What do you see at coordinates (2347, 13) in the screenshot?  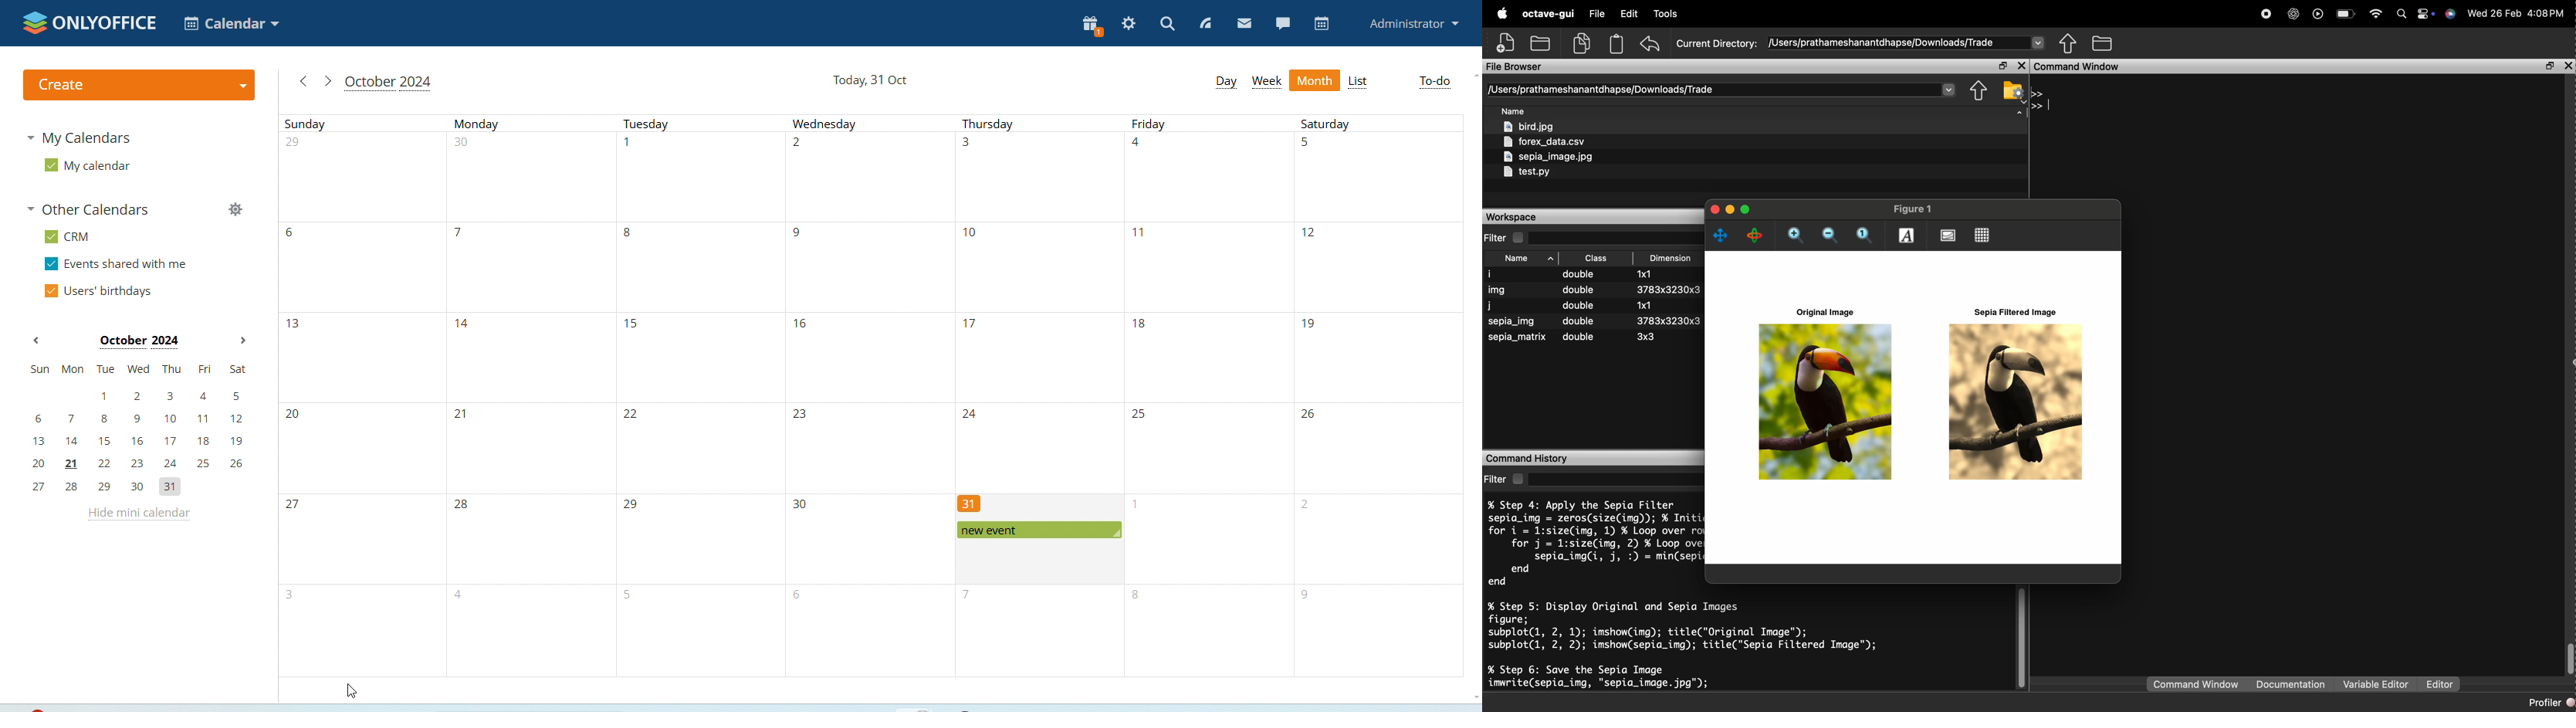 I see `battery` at bounding box center [2347, 13].